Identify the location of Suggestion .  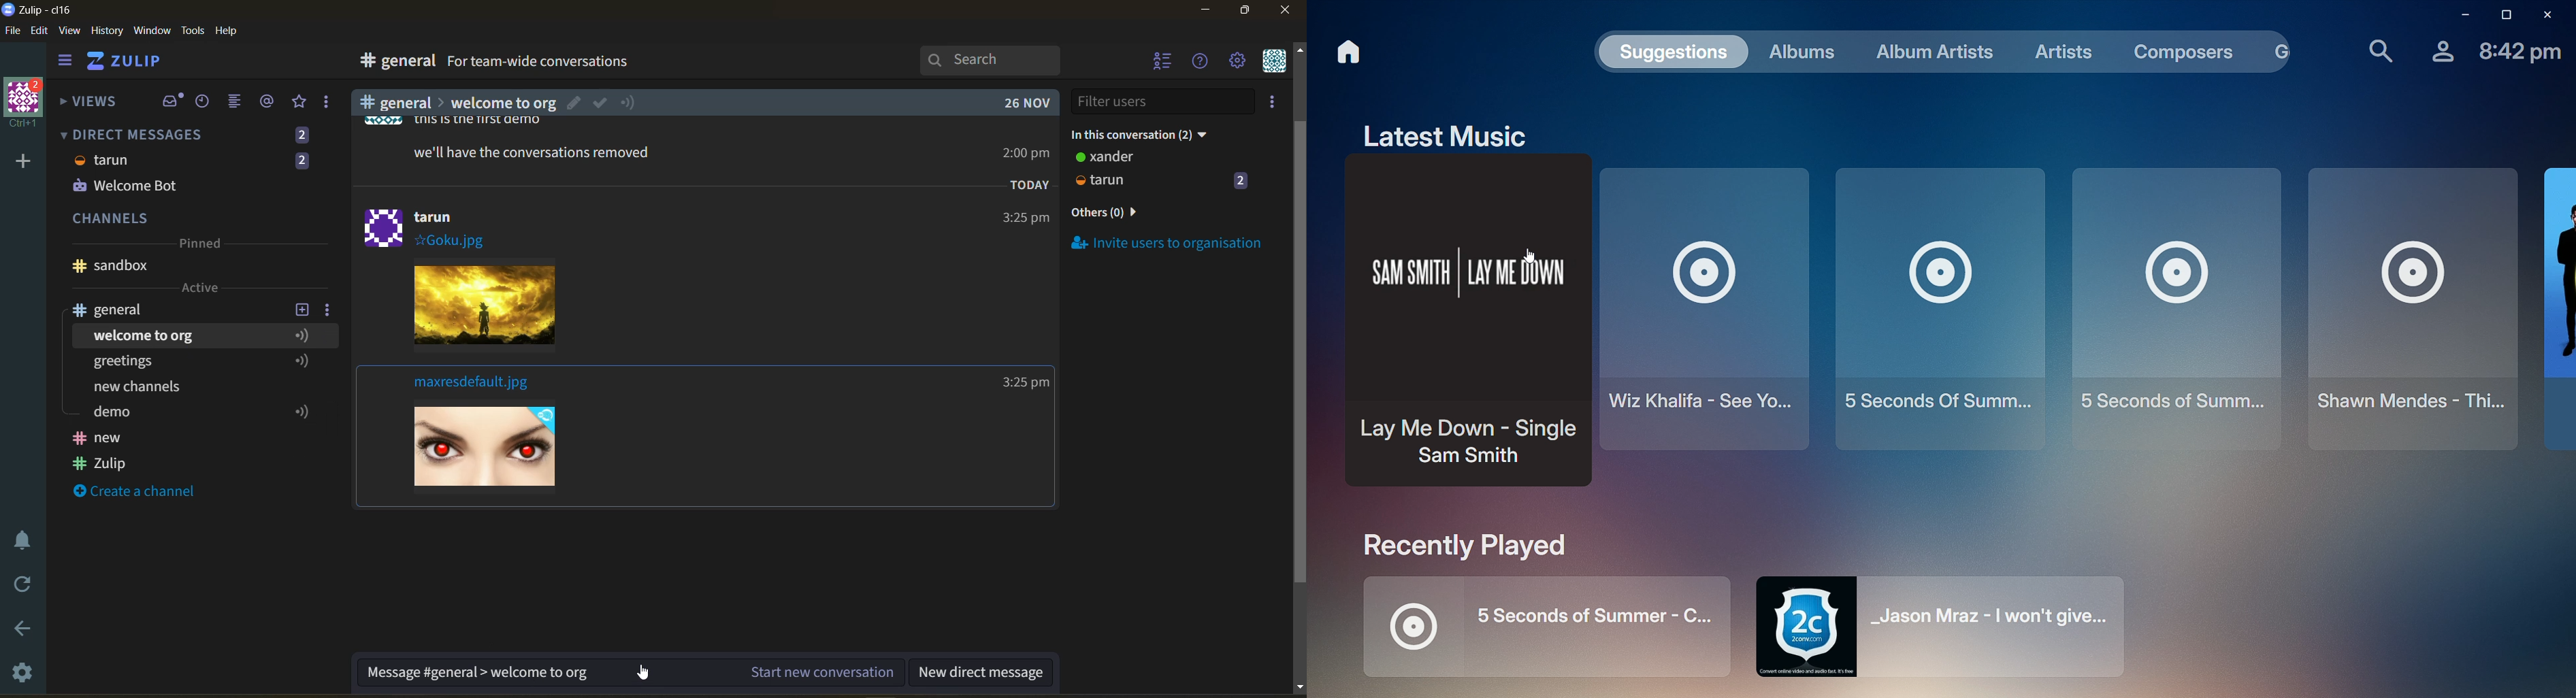
(480, 673).